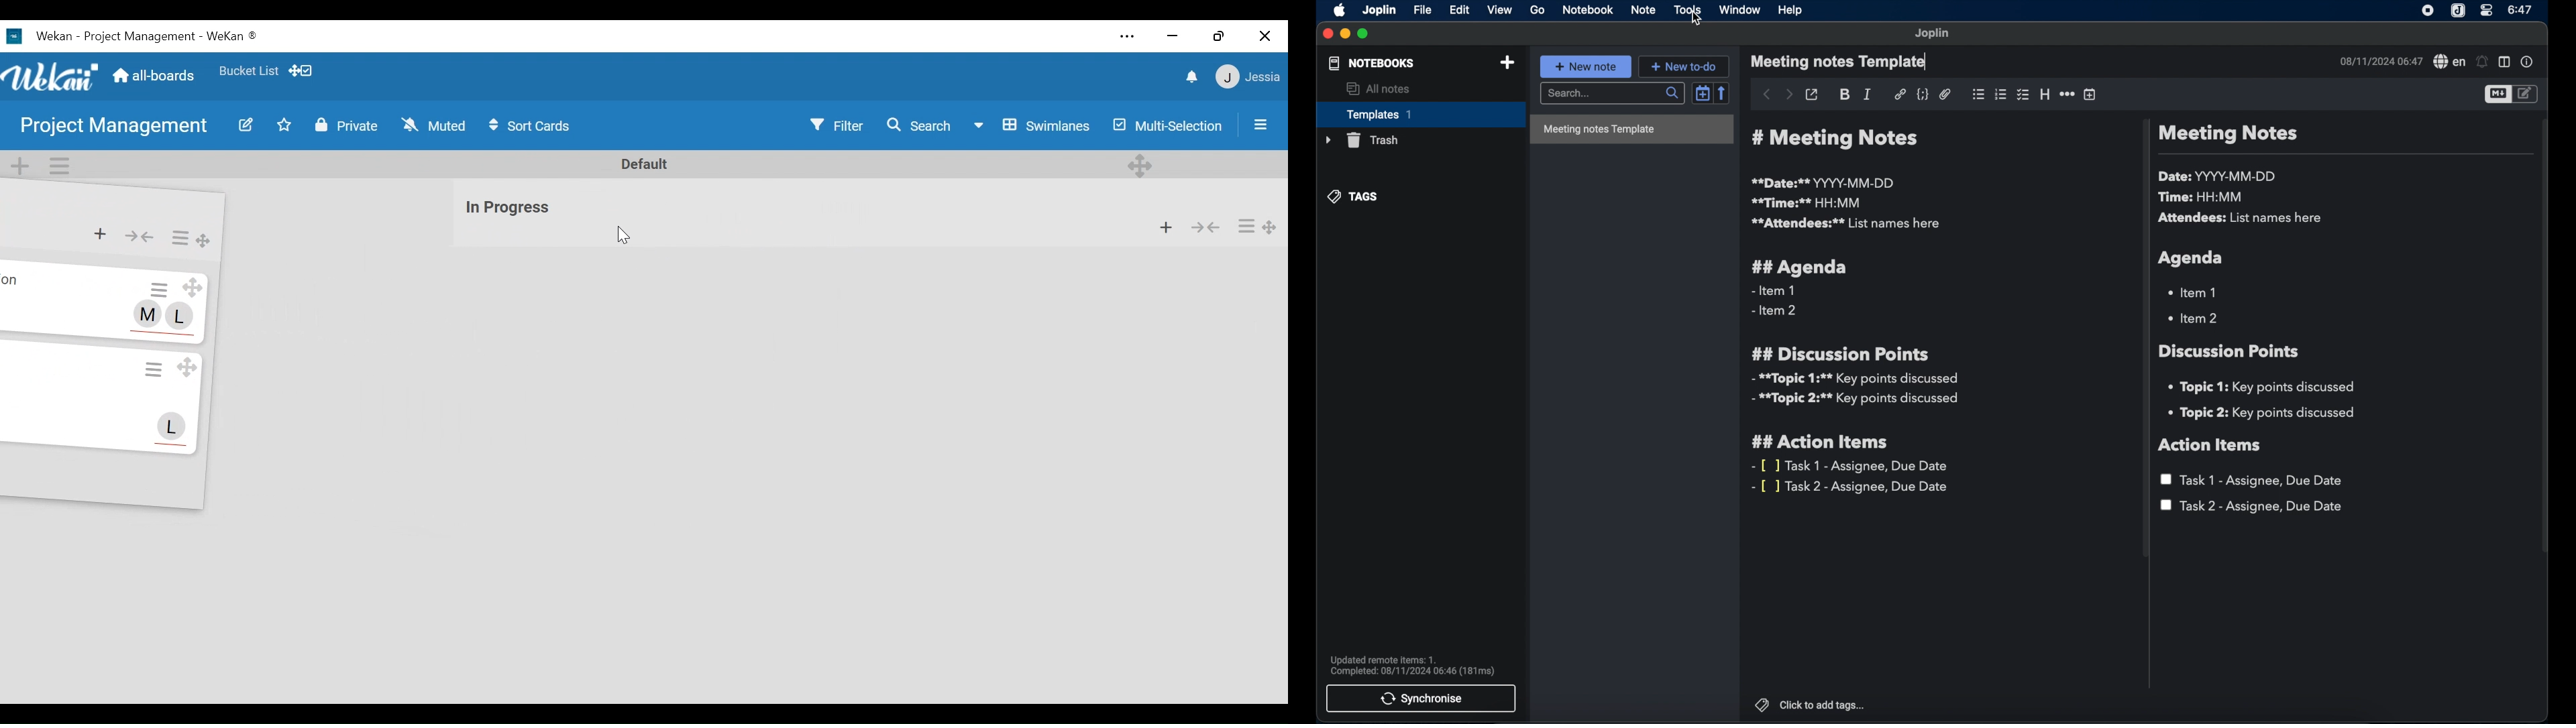 The height and width of the screenshot is (728, 2576). Describe the element at coordinates (2045, 95) in the screenshot. I see `heading` at that location.